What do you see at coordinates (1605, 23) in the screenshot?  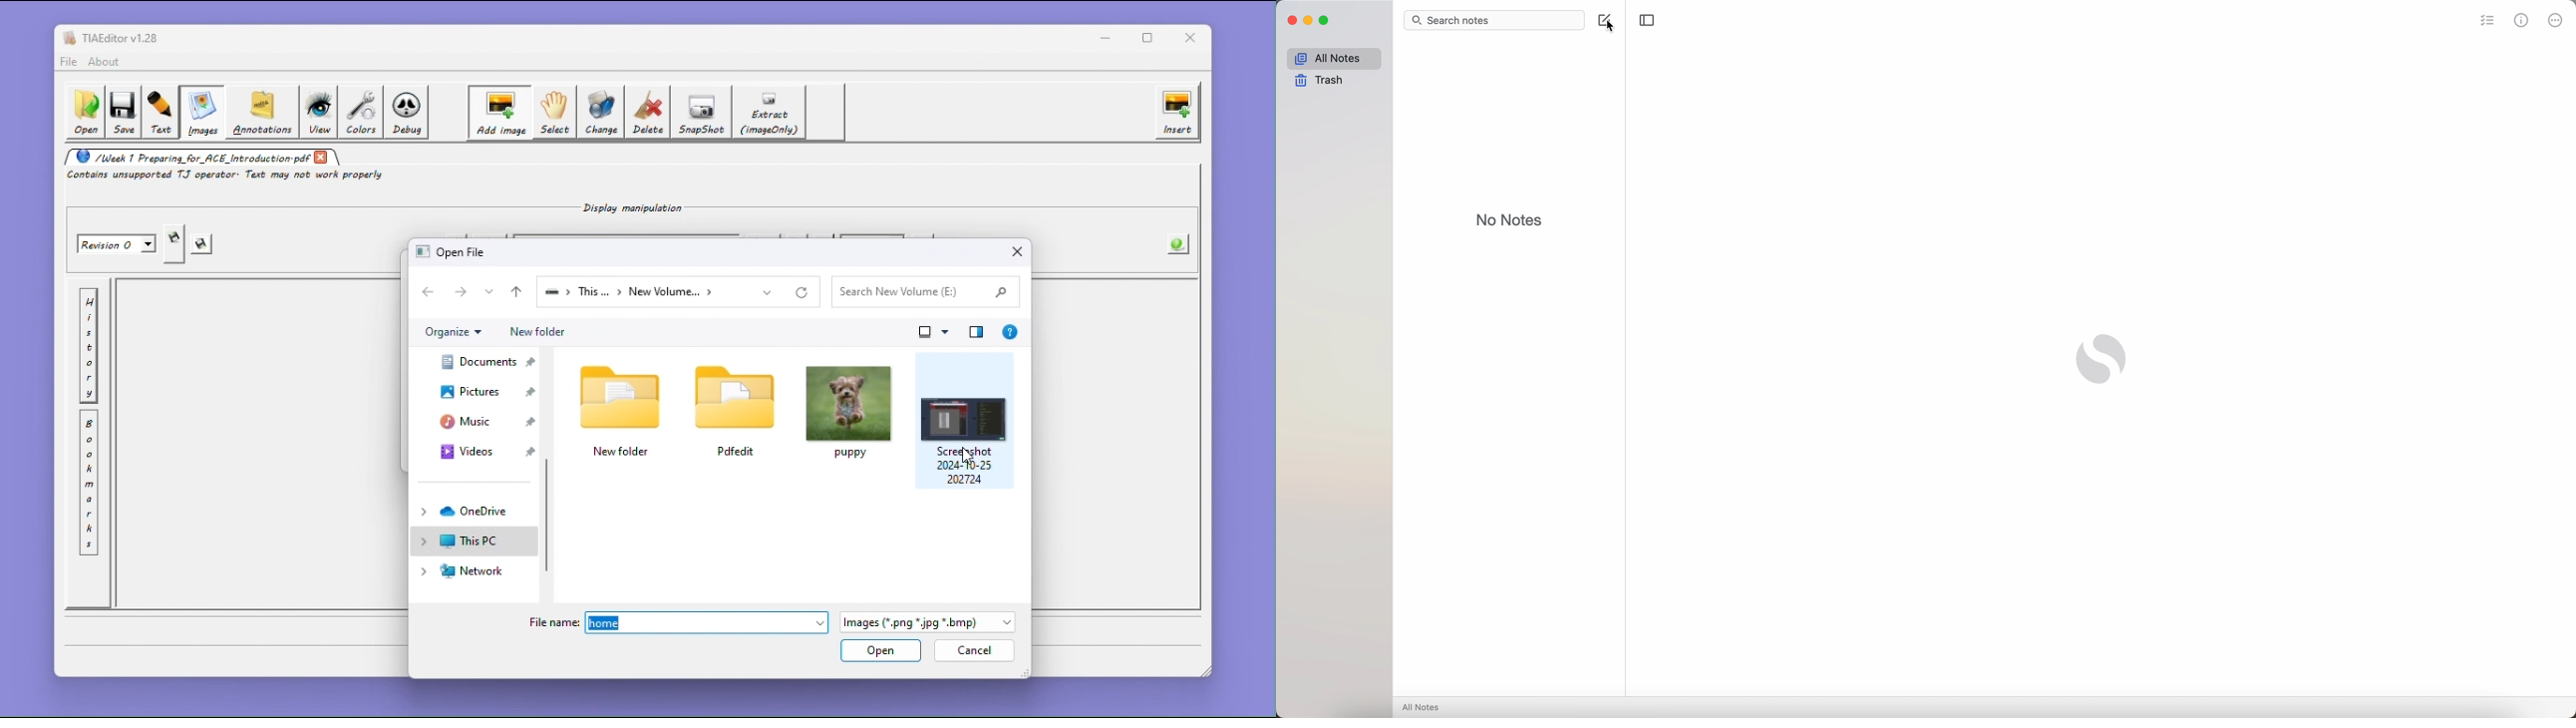 I see `cursor` at bounding box center [1605, 23].